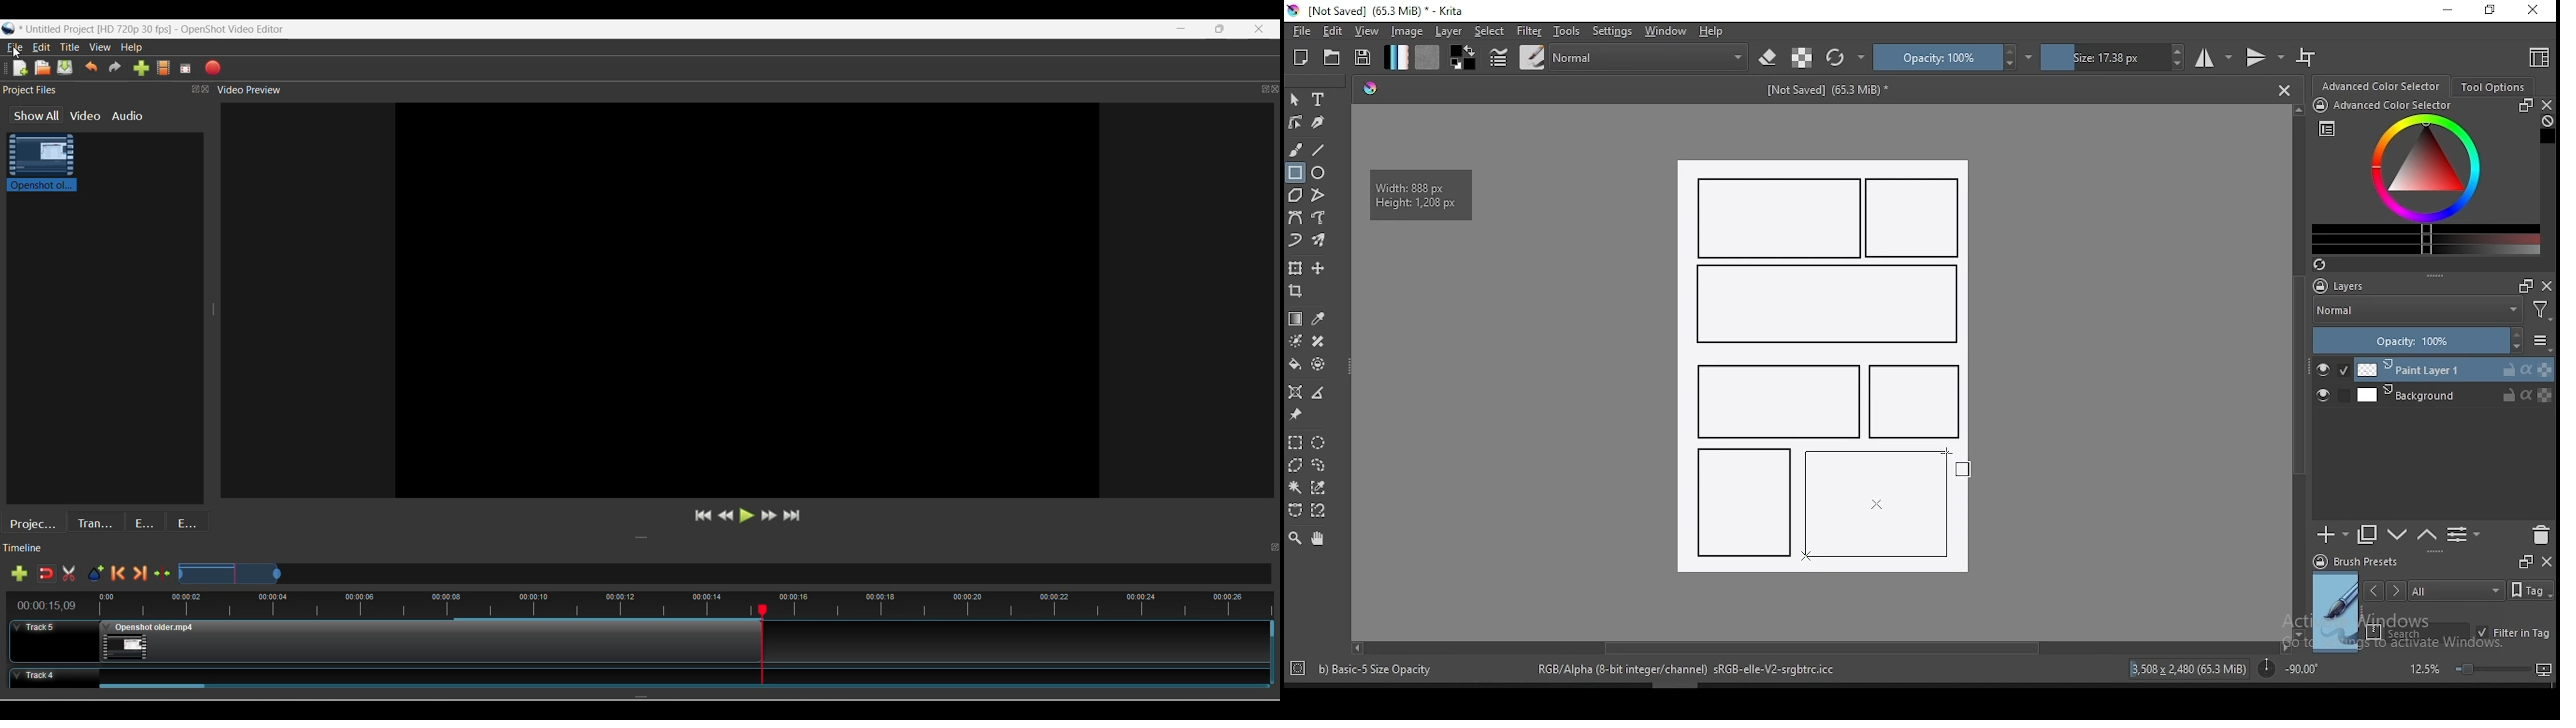 The height and width of the screenshot is (728, 2576). Describe the element at coordinates (2525, 561) in the screenshot. I see `Frames` at that location.